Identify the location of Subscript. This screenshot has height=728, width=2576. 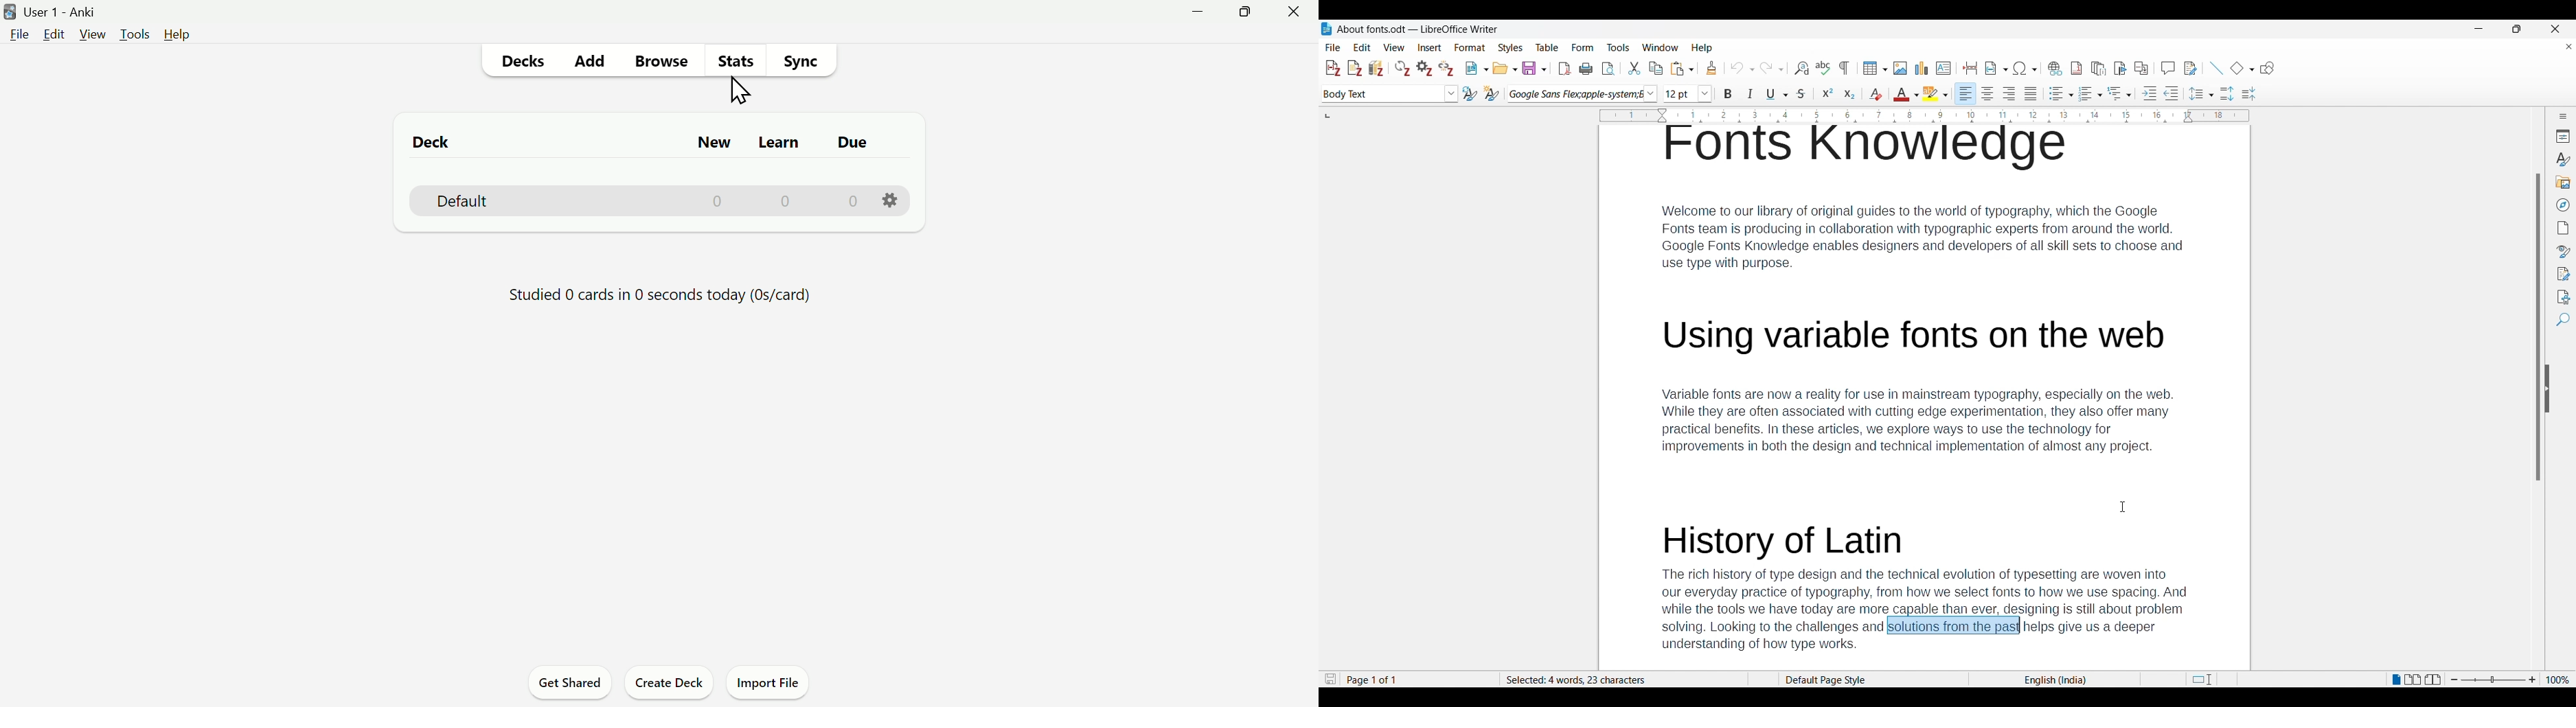
(1850, 95).